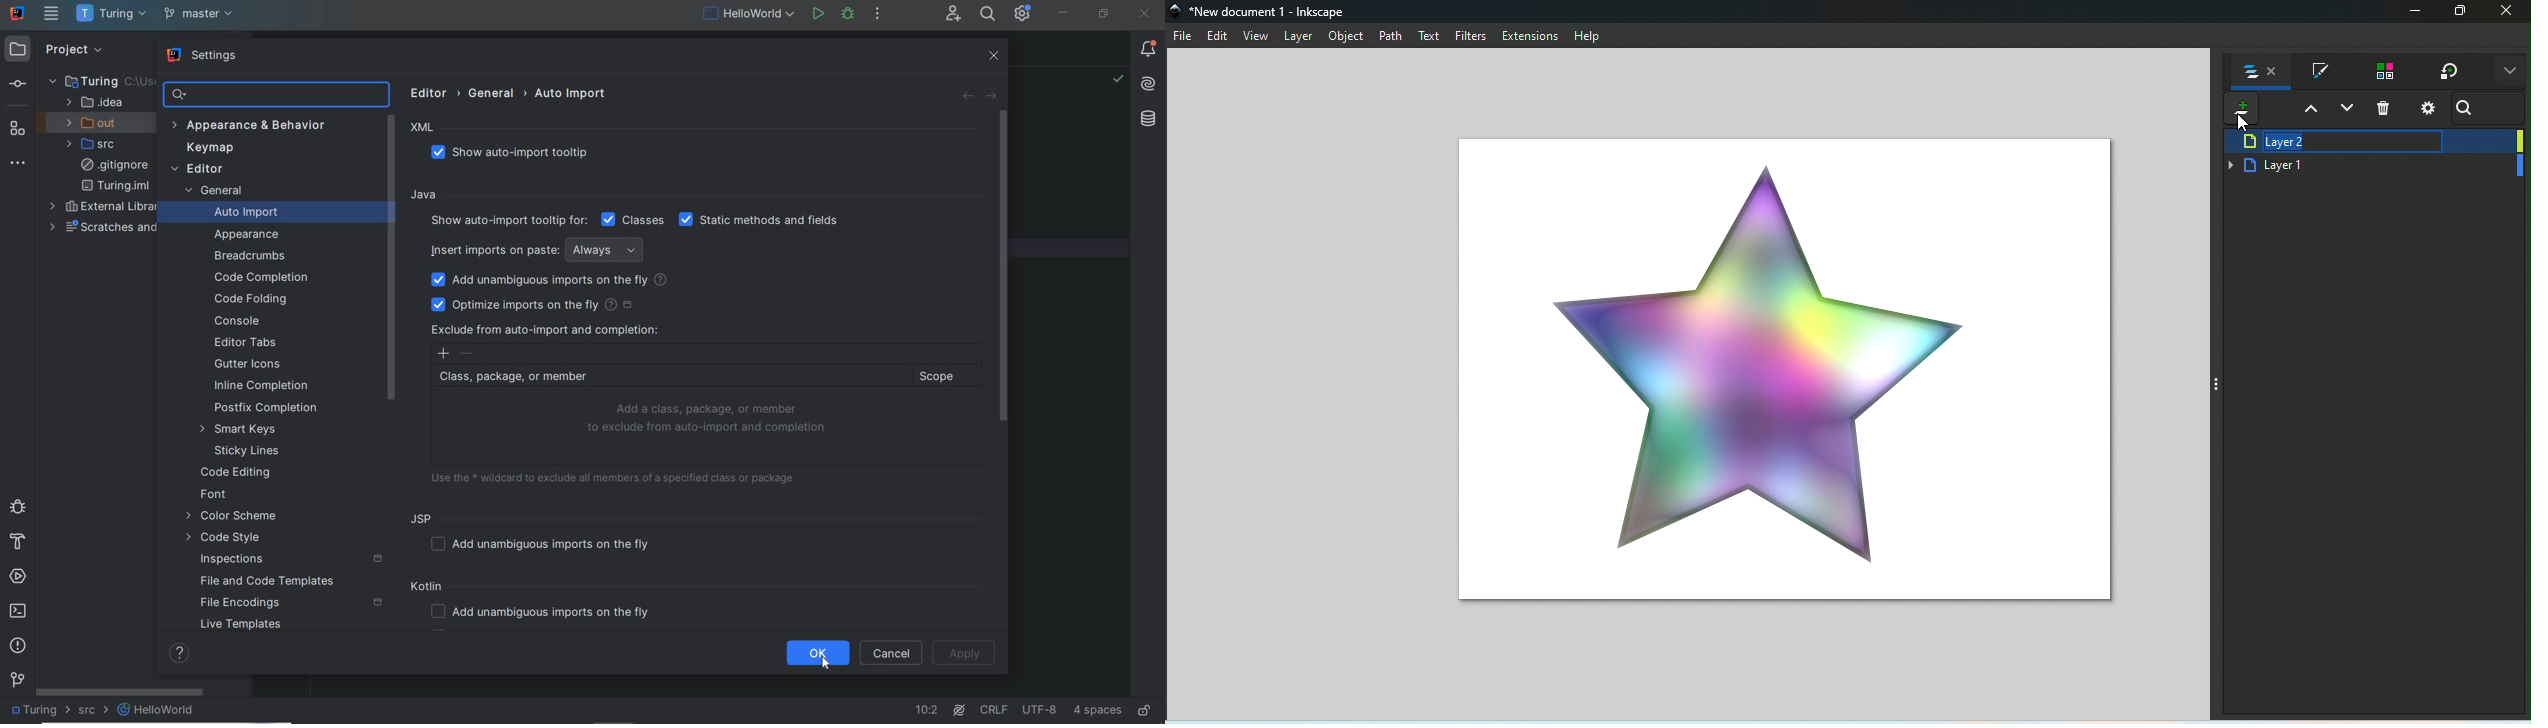 The height and width of the screenshot is (728, 2548). Describe the element at coordinates (18, 12) in the screenshot. I see `Application logo` at that location.